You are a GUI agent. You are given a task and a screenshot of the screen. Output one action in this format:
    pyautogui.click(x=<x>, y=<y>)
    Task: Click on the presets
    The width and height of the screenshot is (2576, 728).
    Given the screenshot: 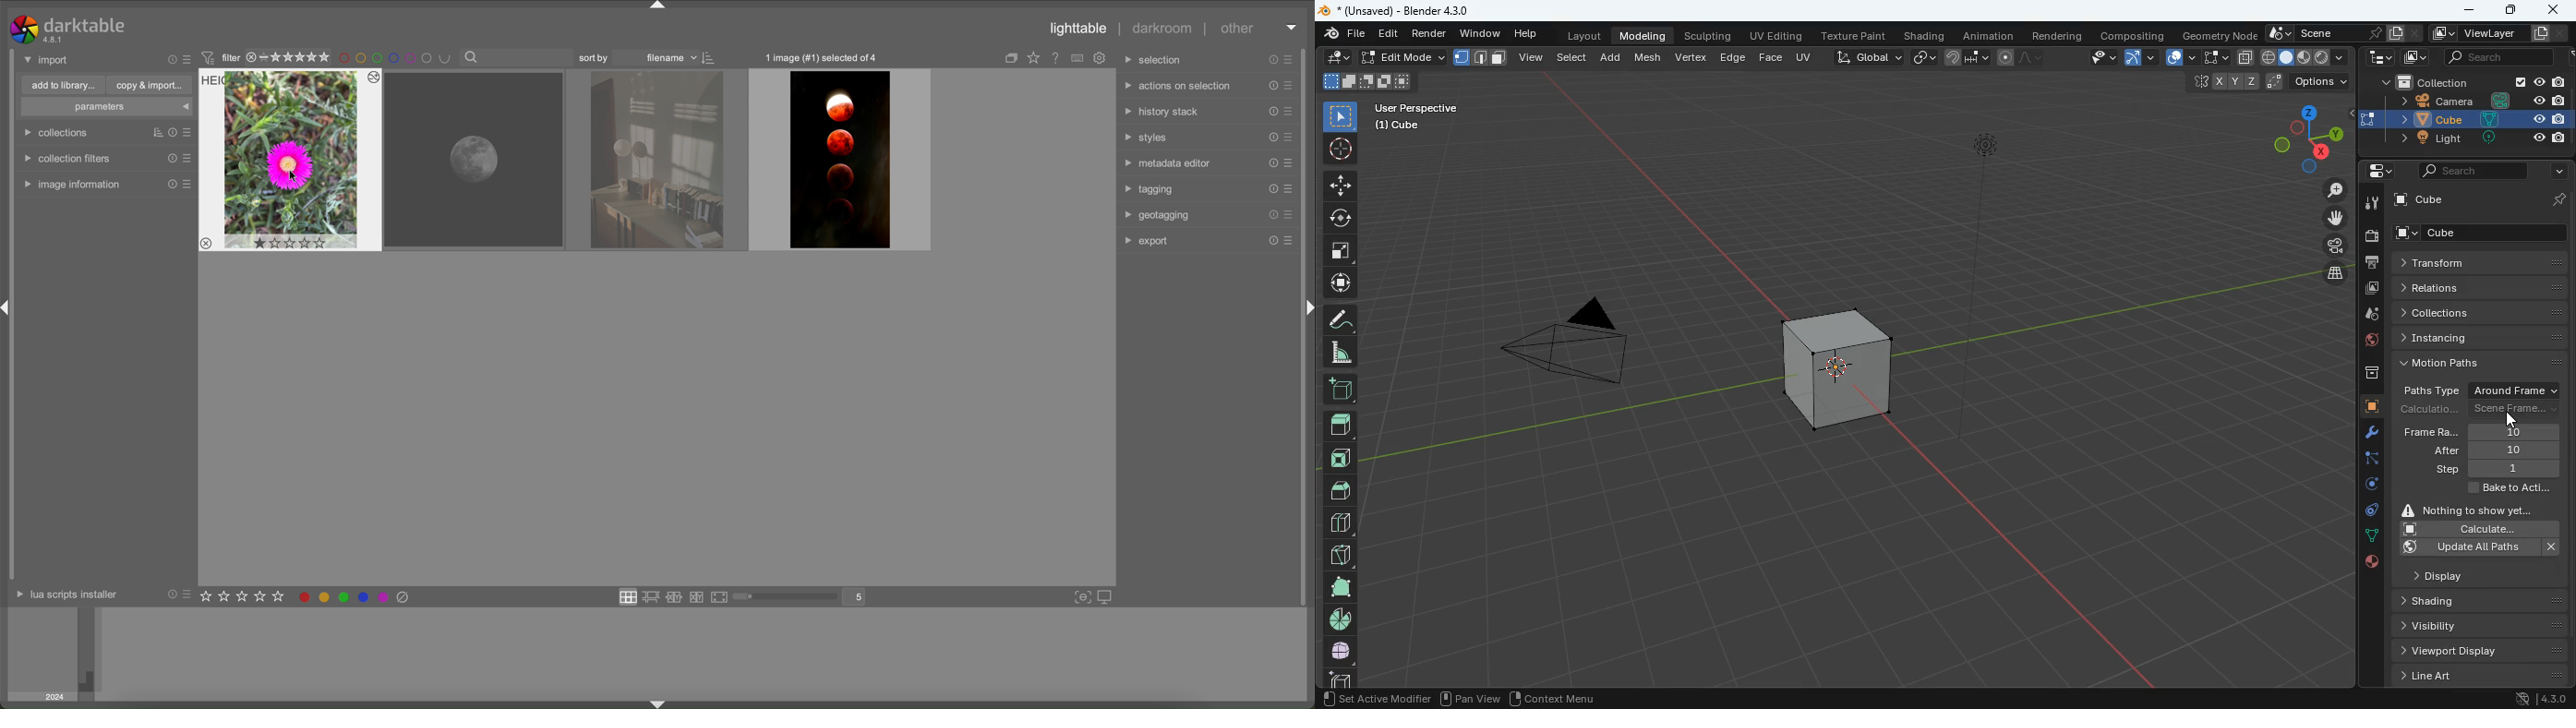 What is the action you would take?
    pyautogui.click(x=187, y=158)
    